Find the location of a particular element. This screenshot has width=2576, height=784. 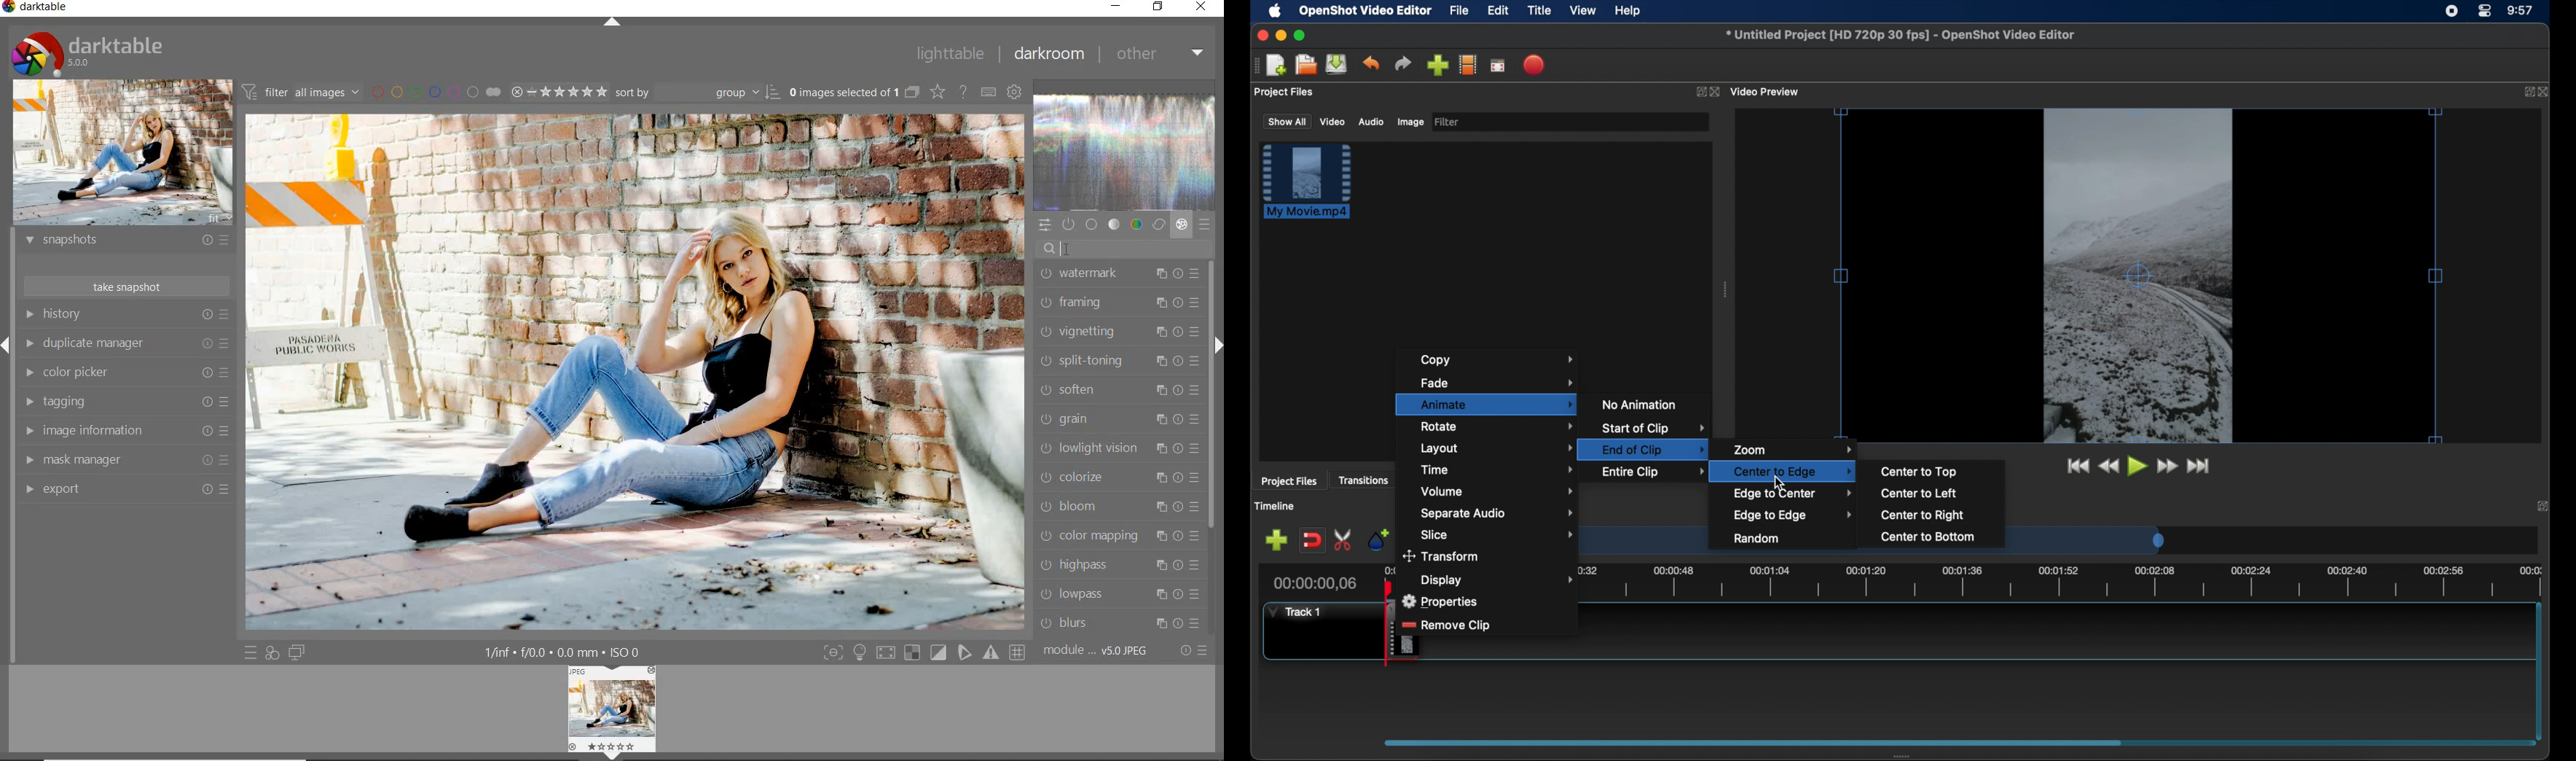

module is located at coordinates (1095, 651).